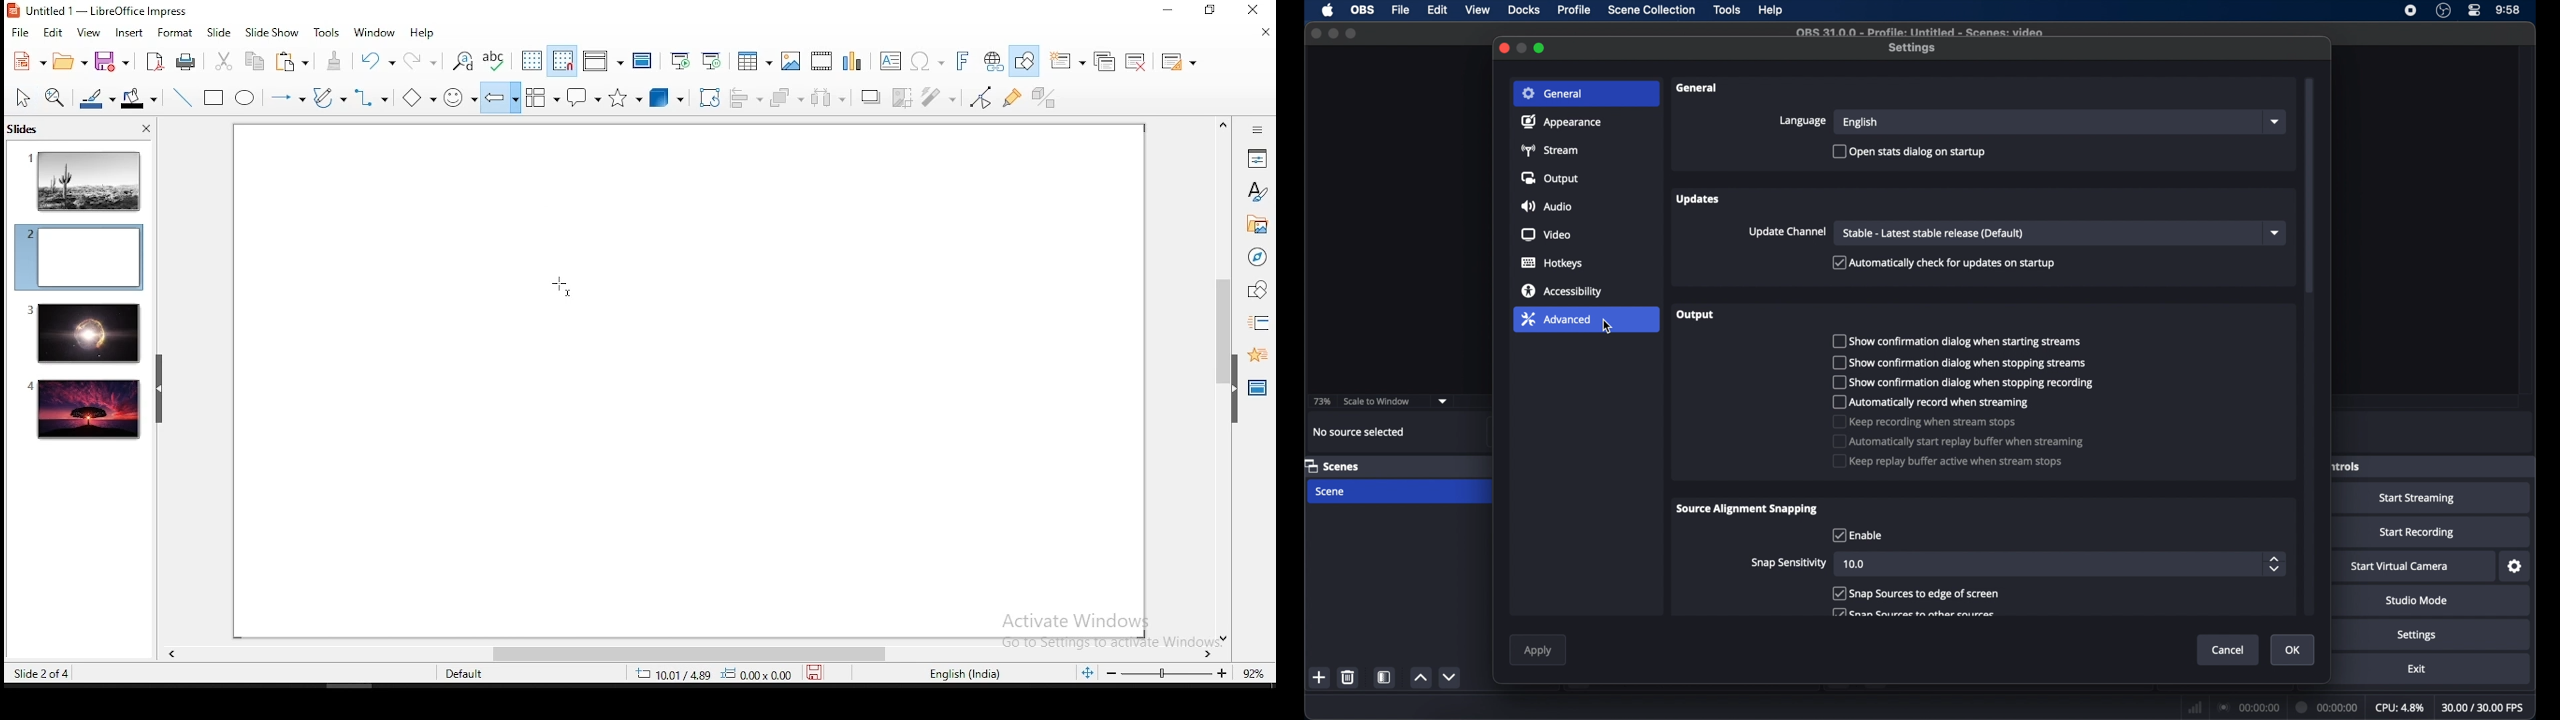 The height and width of the screenshot is (728, 2576). What do you see at coordinates (2475, 11) in the screenshot?
I see `control center` at bounding box center [2475, 11].